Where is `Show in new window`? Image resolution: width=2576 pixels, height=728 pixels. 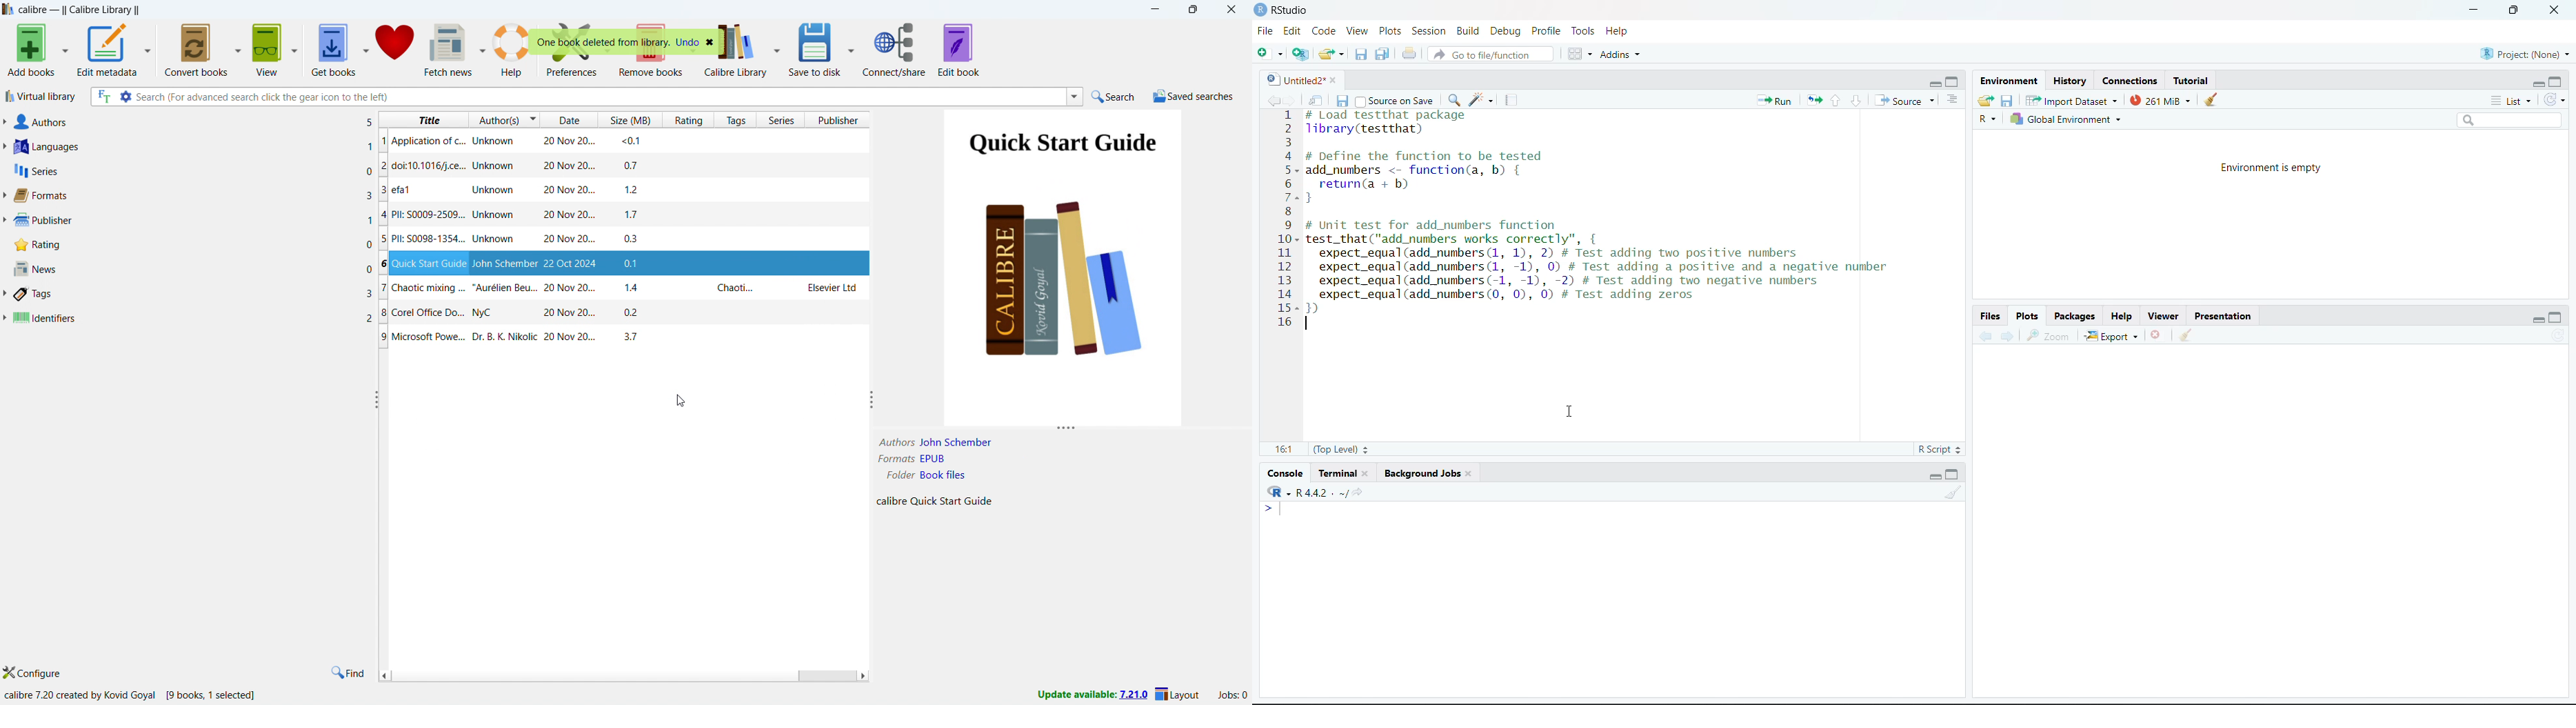 Show in new window is located at coordinates (1316, 101).